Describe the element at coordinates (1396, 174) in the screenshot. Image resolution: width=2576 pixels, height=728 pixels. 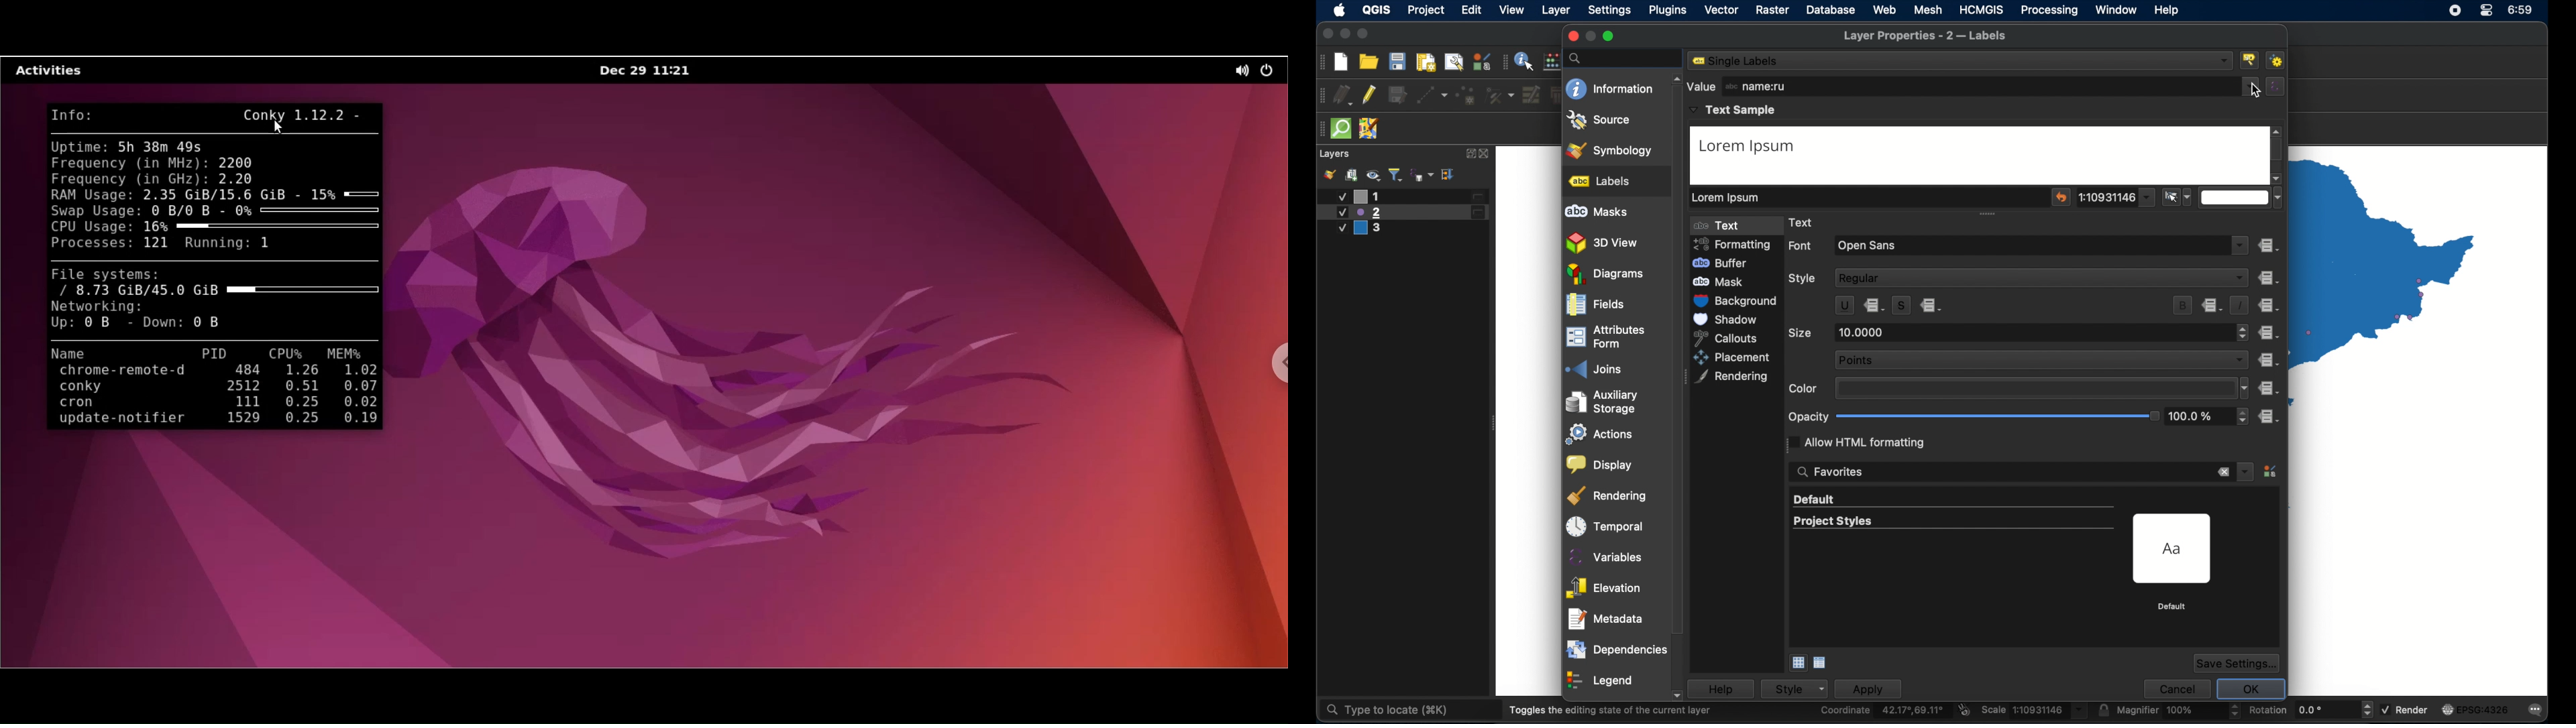
I see `filter  legend` at that location.